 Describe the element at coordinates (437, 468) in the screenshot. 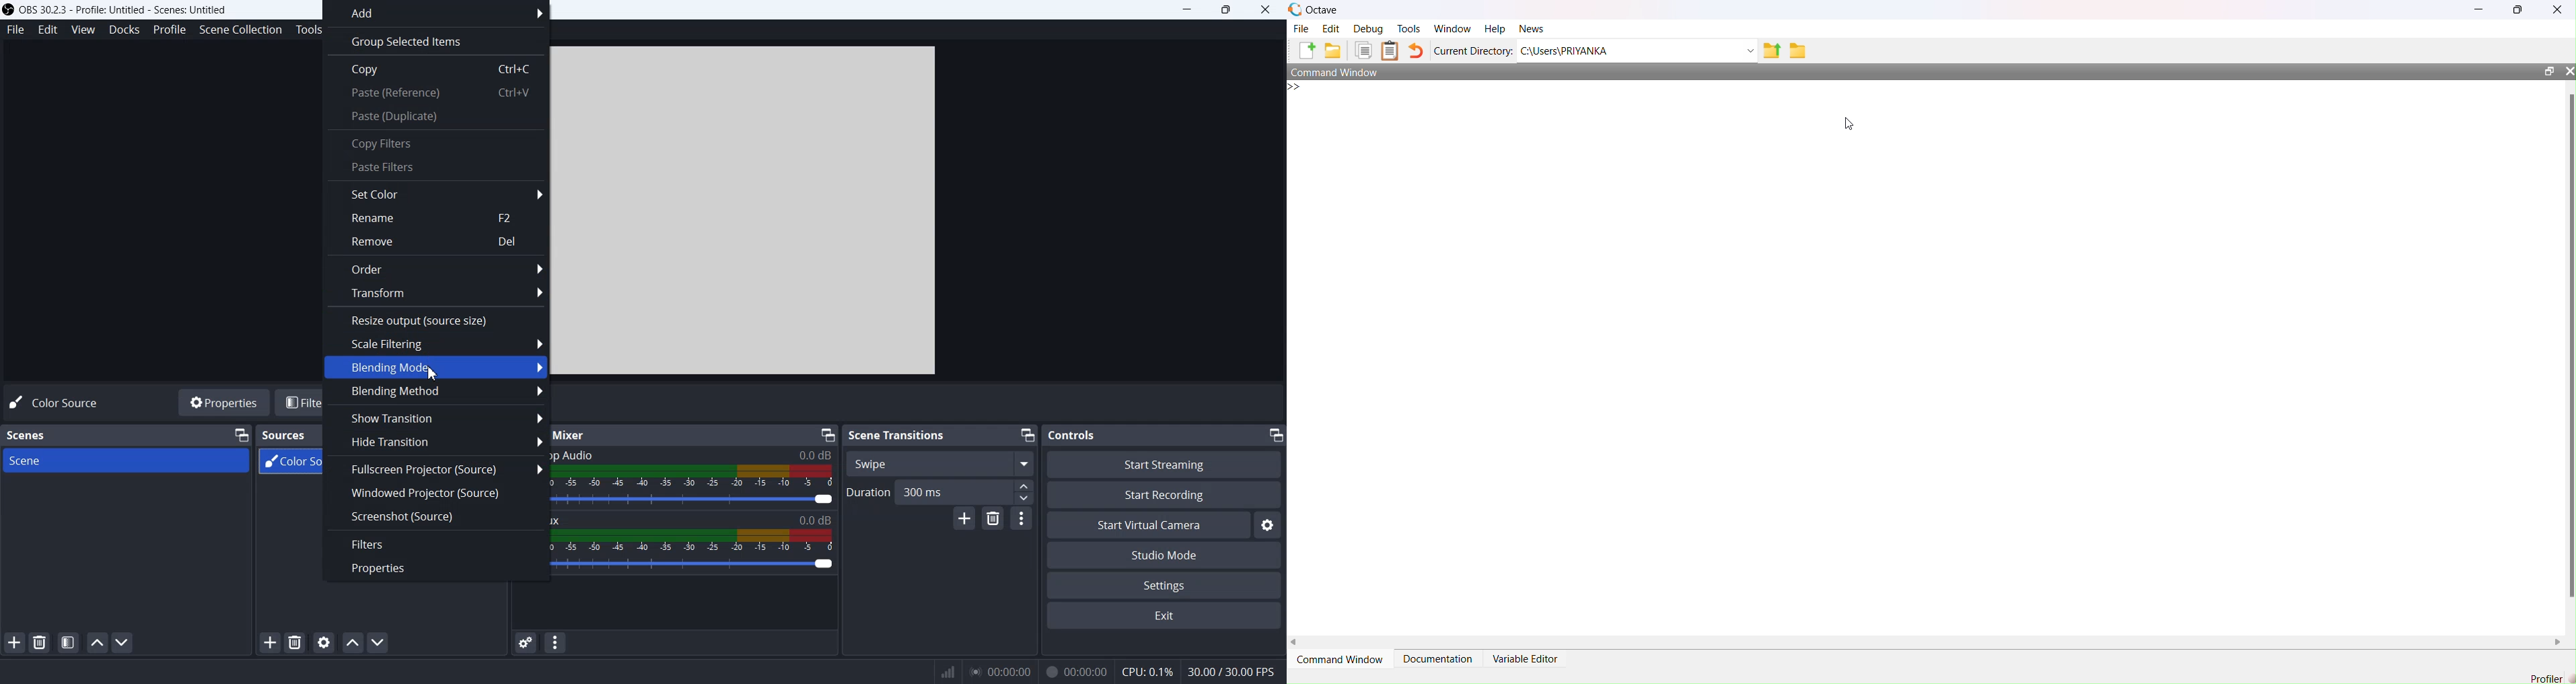

I see `Fullscreen Projector (source)` at that location.